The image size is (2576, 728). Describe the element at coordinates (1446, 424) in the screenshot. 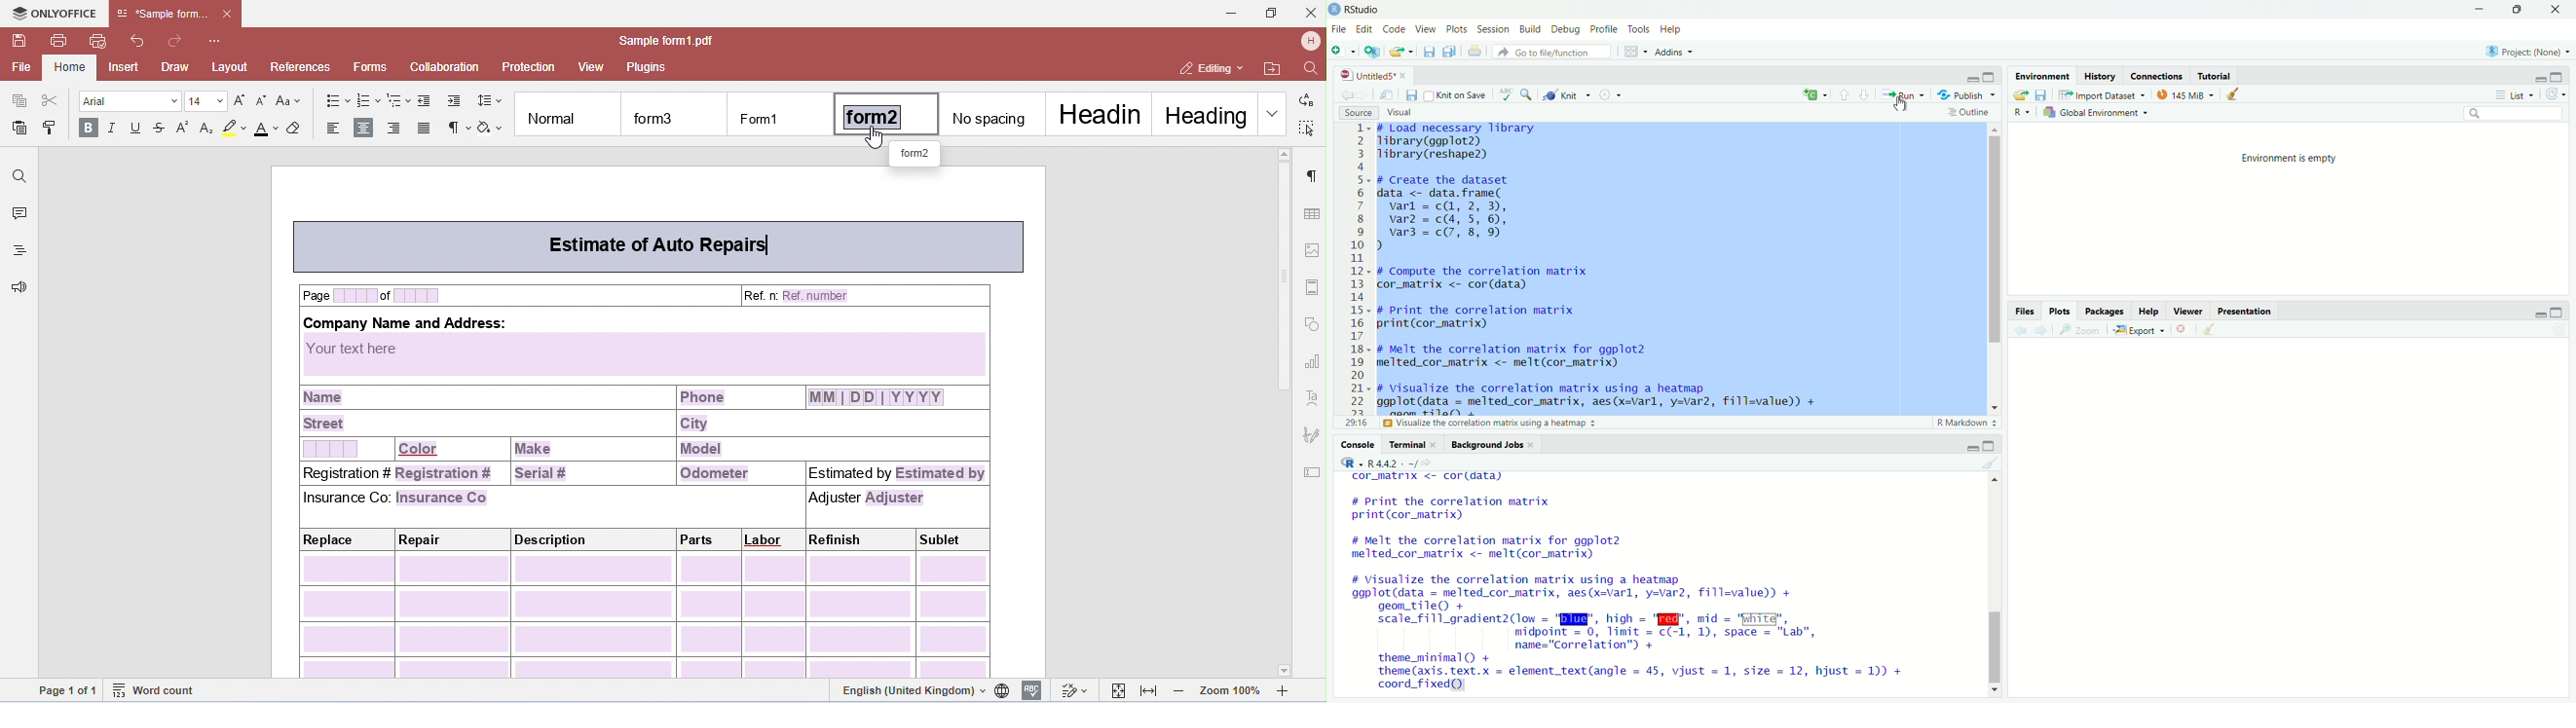

I see `print the correlation matrix` at that location.